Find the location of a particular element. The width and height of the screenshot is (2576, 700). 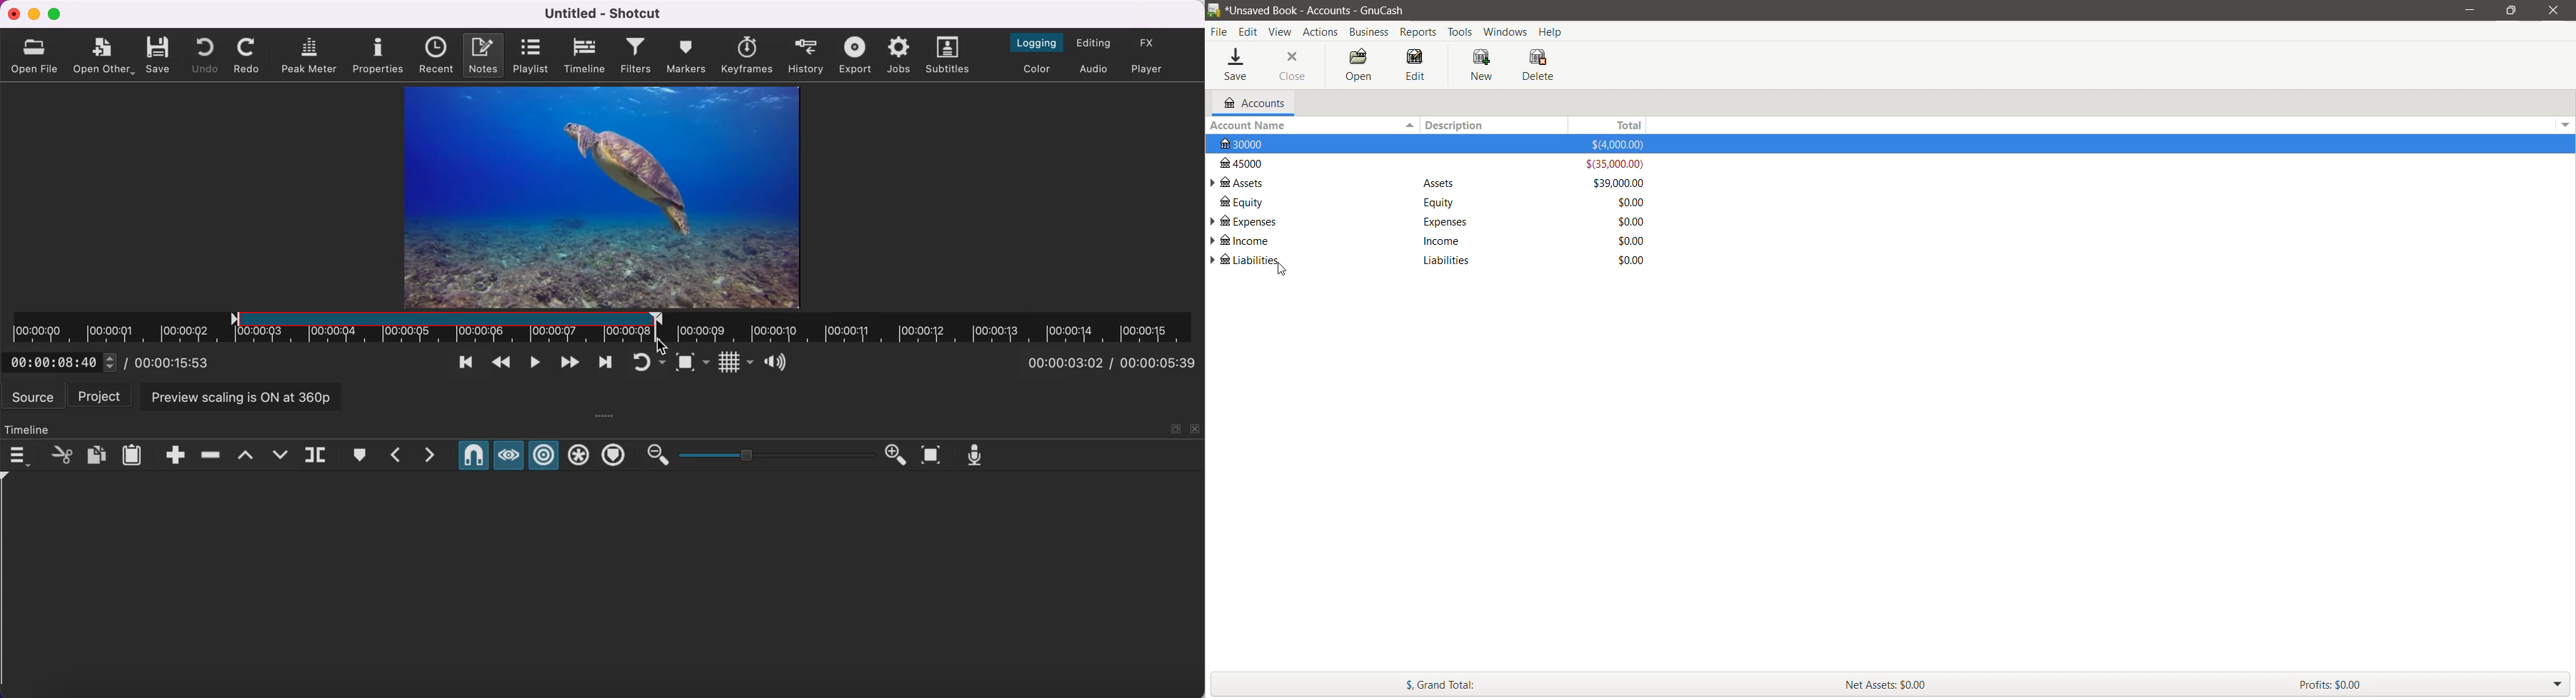

clipped region of timeline is located at coordinates (444, 327).